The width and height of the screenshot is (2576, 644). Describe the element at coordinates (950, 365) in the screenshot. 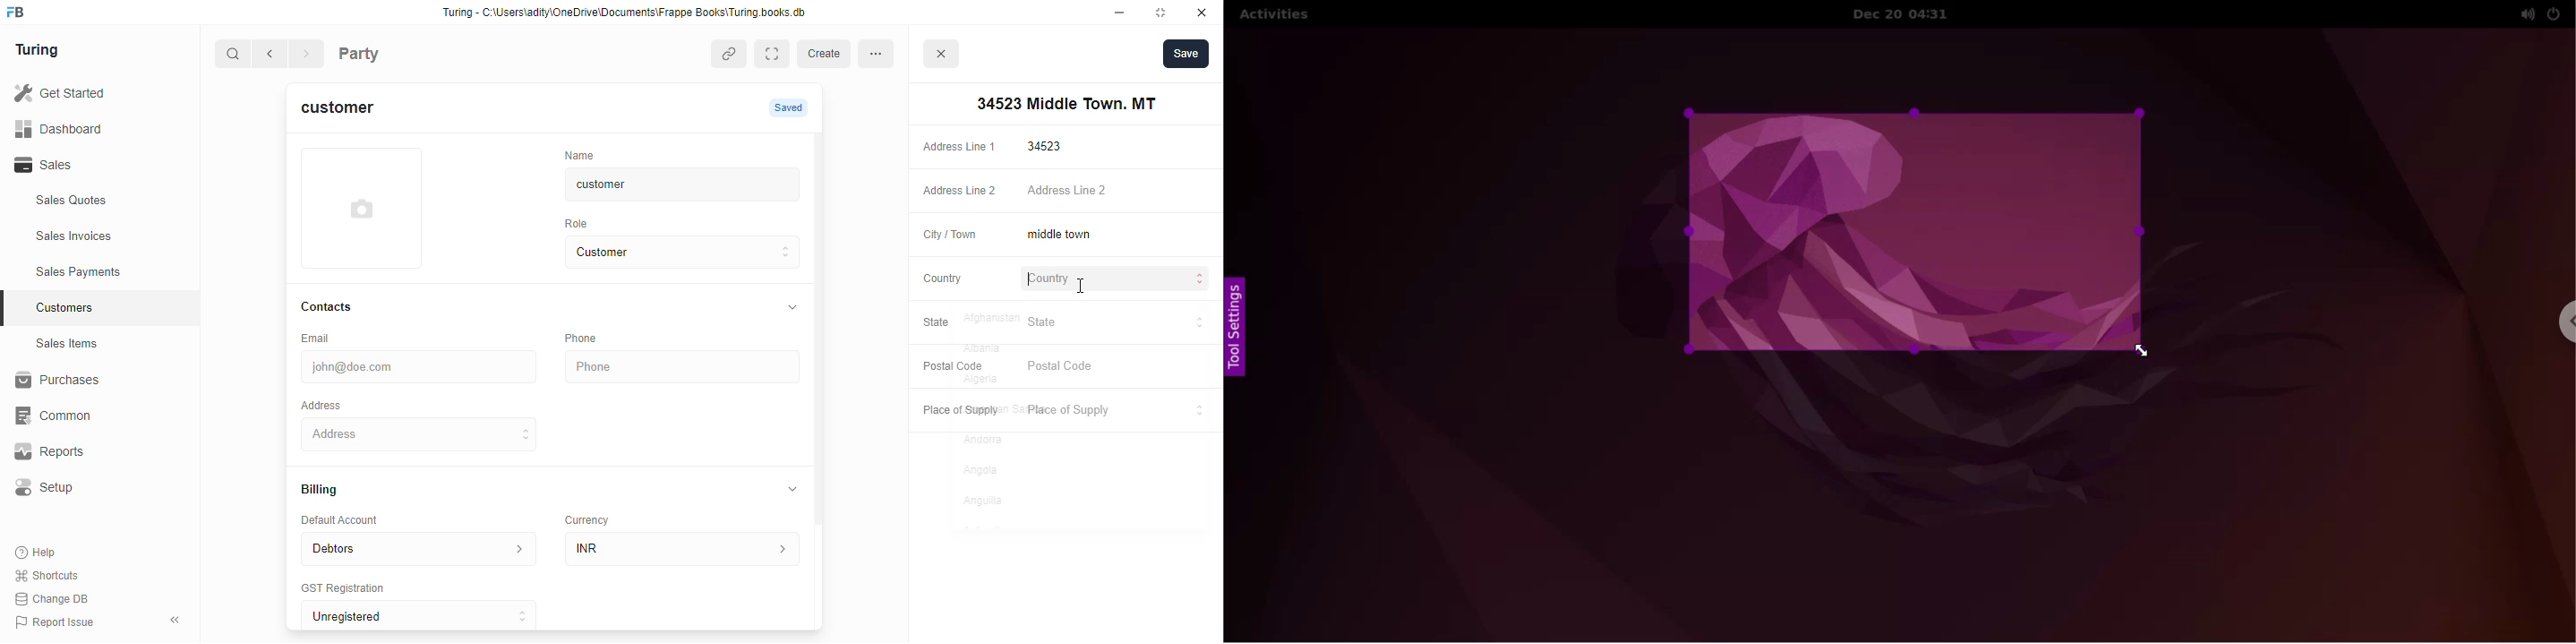

I see `Postal Code` at that location.